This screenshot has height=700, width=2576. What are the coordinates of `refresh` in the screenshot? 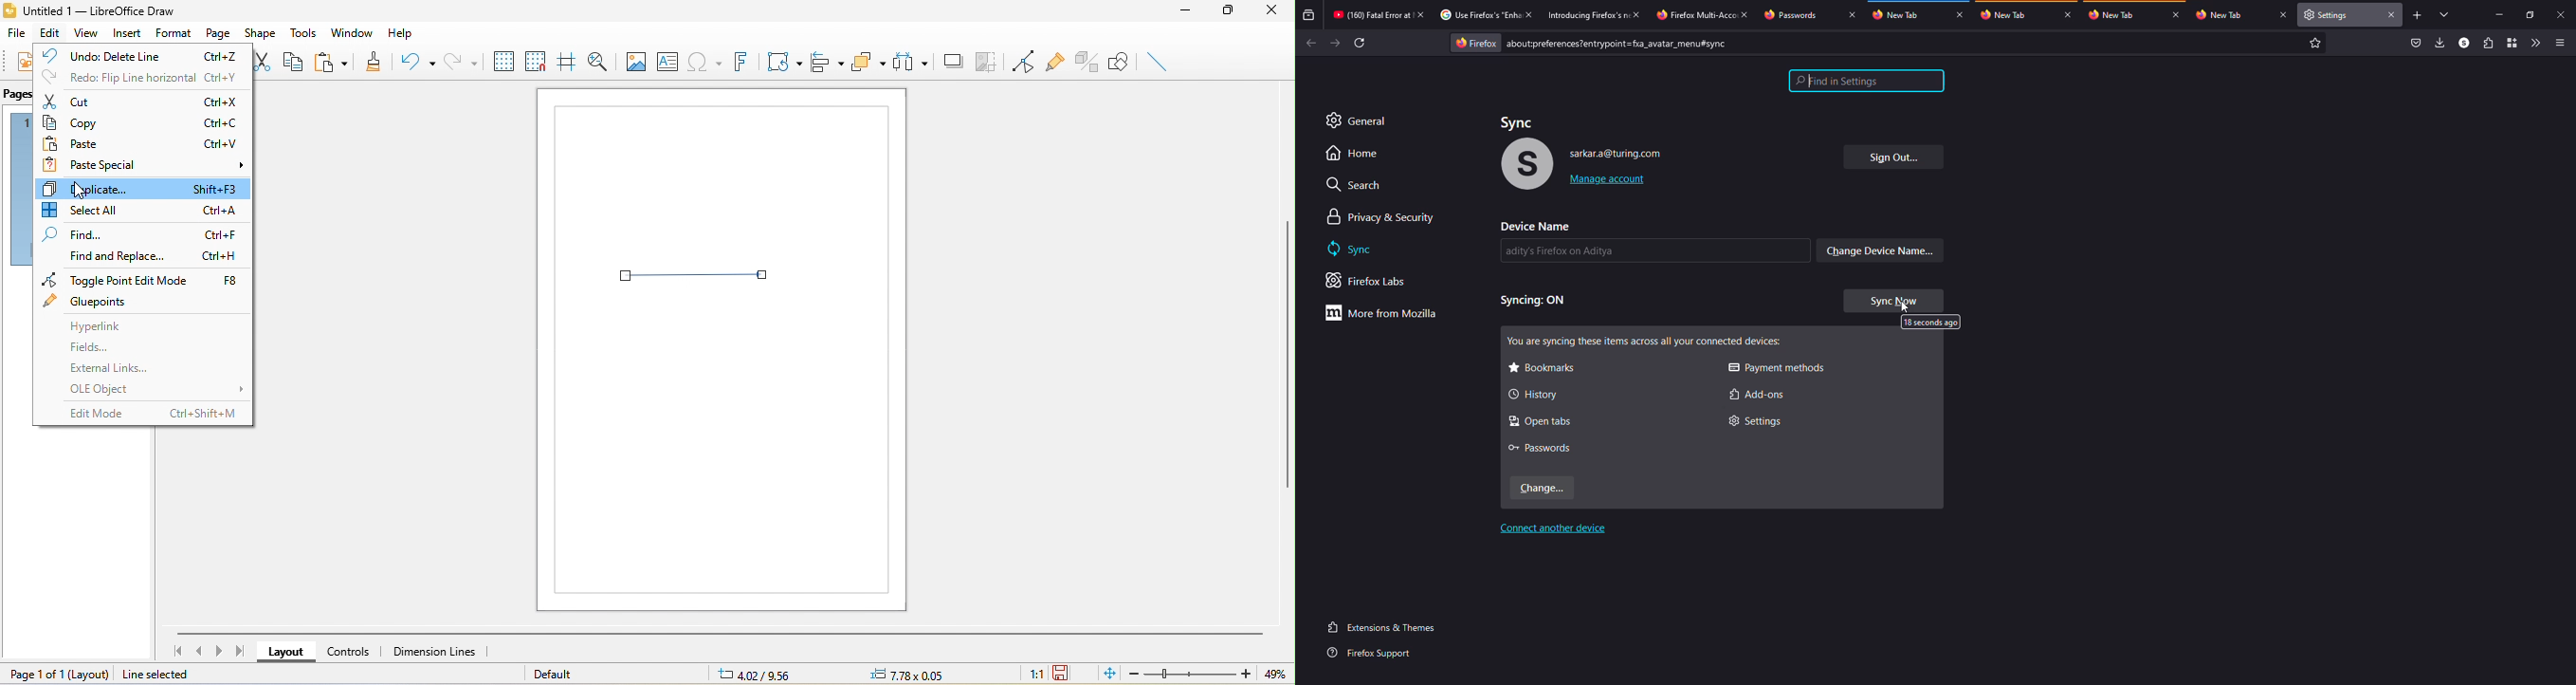 It's located at (1361, 43).